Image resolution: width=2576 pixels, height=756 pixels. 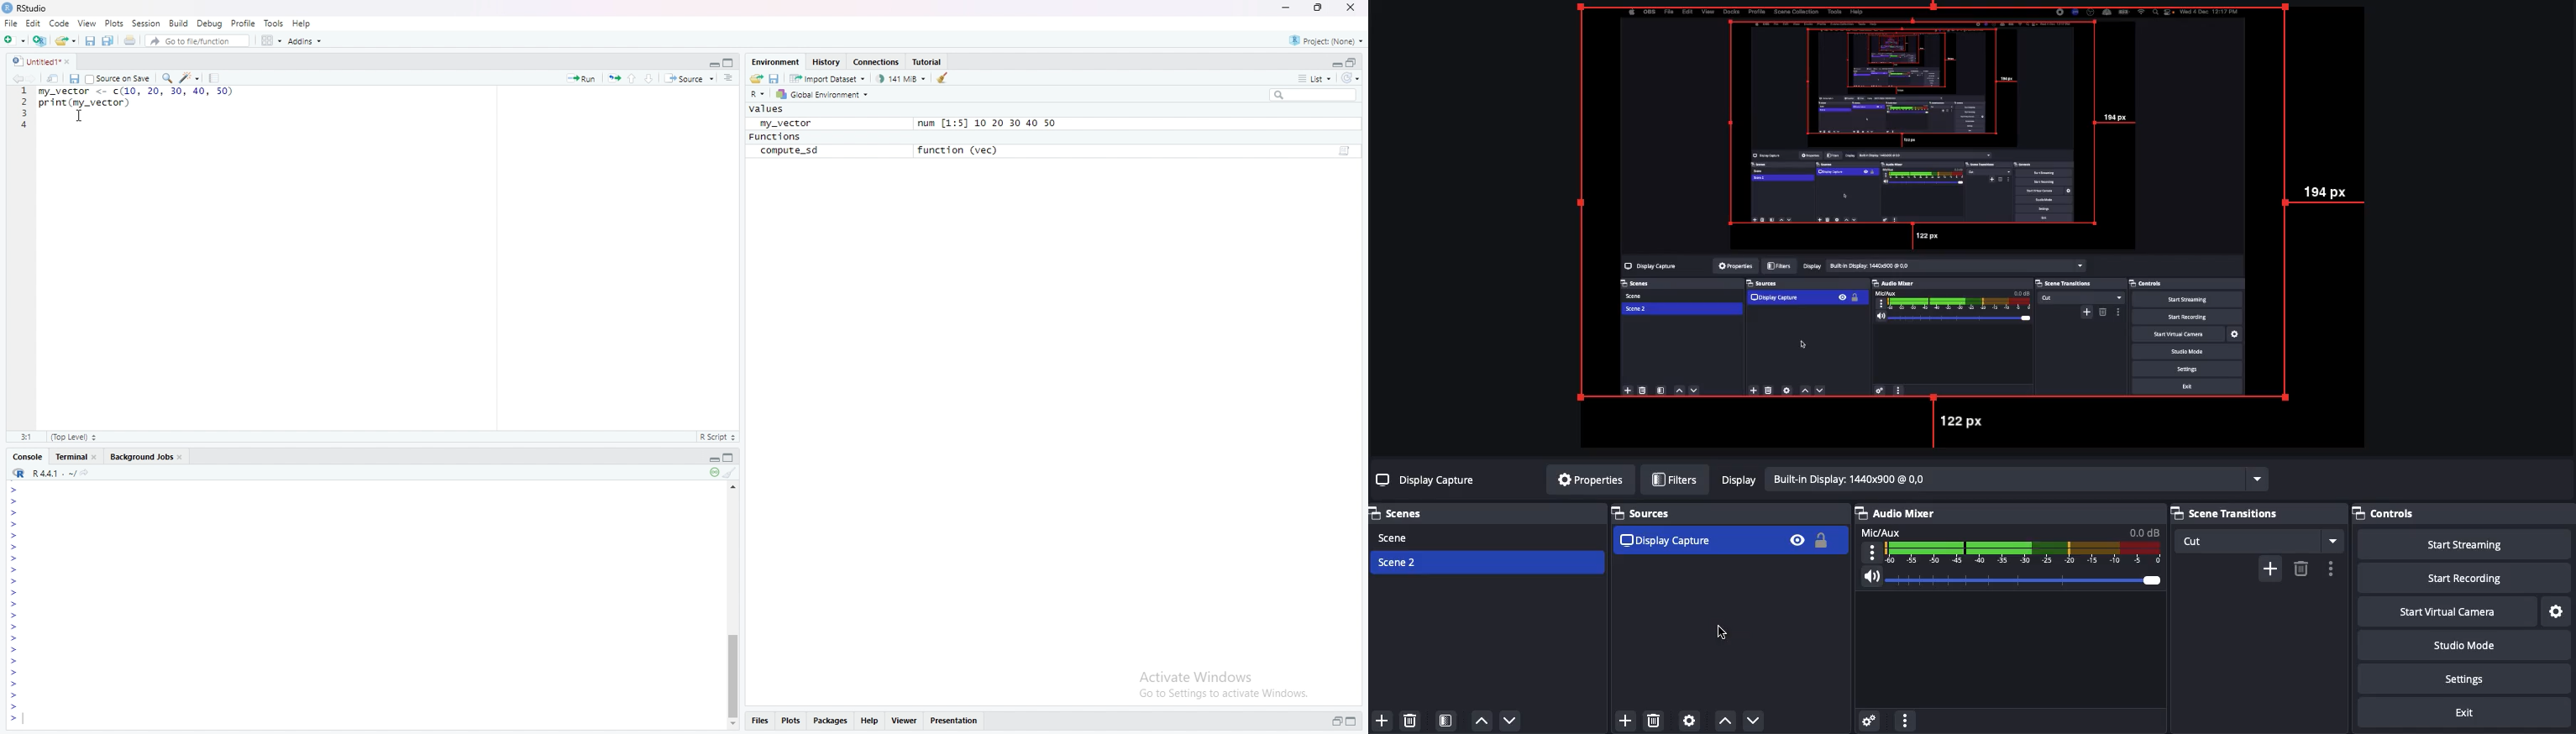 What do you see at coordinates (13, 719) in the screenshot?
I see `Prompt cursor` at bounding box center [13, 719].